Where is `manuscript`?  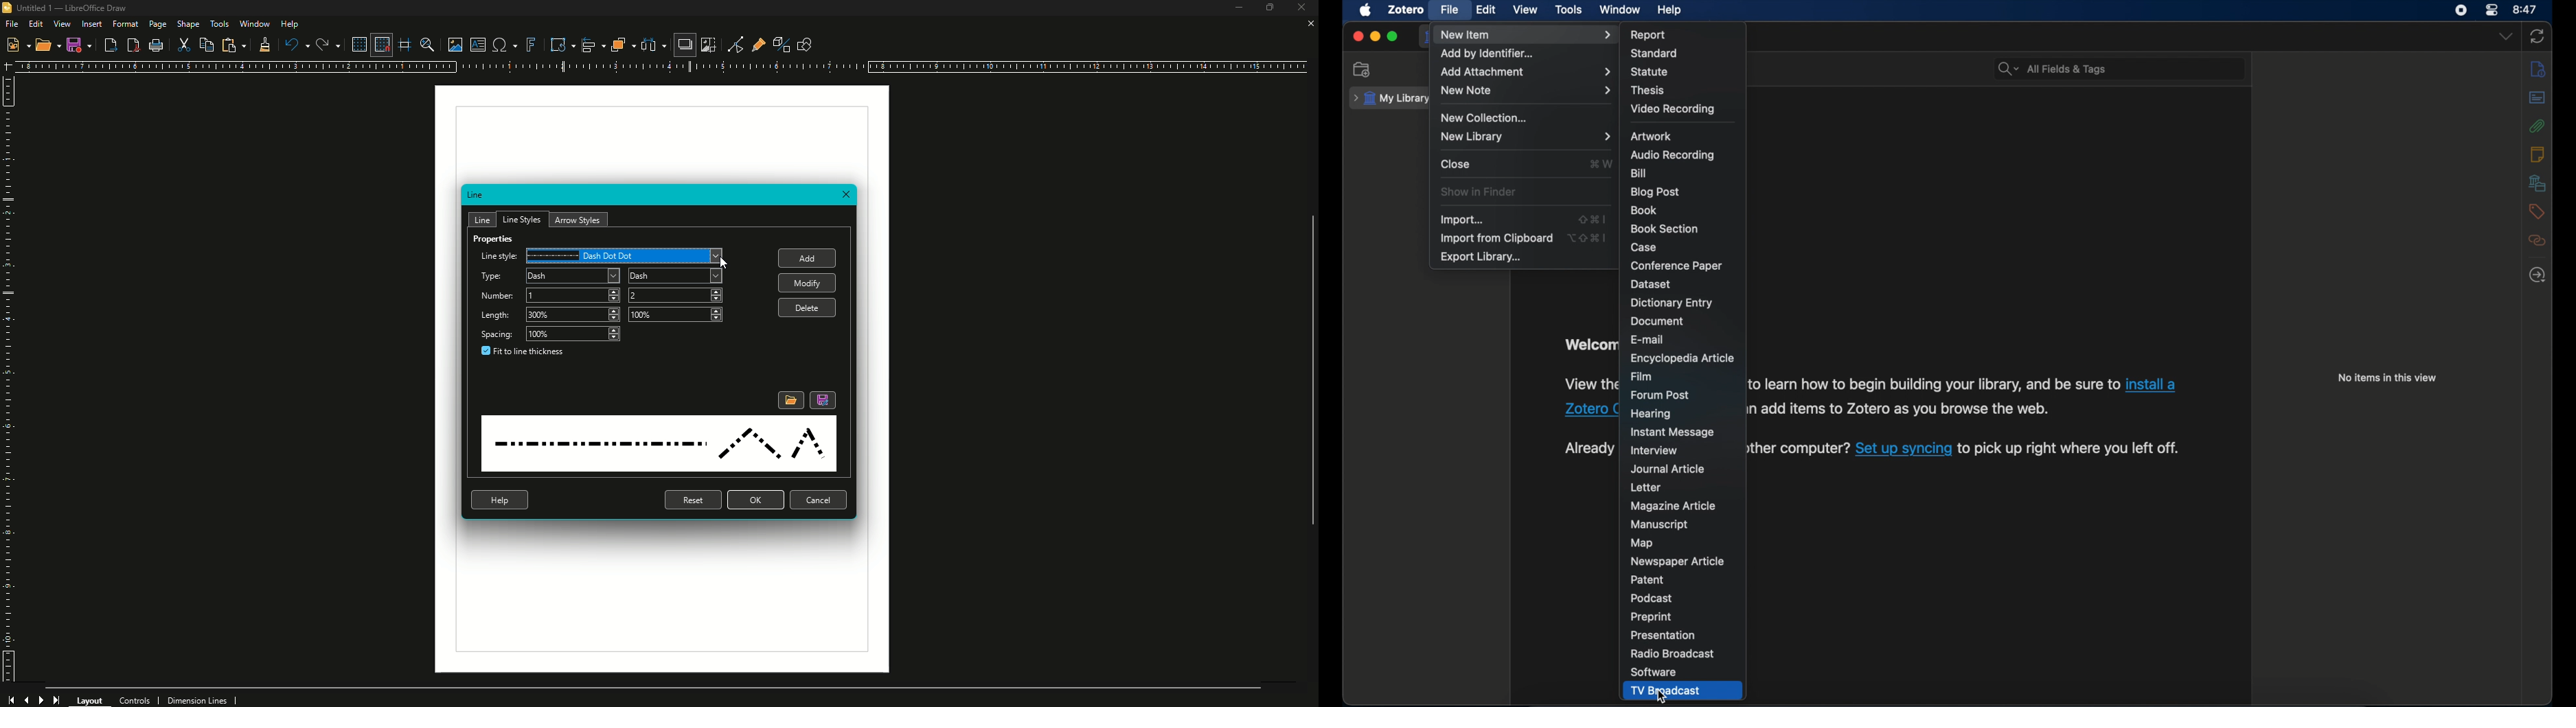
manuscript is located at coordinates (1659, 524).